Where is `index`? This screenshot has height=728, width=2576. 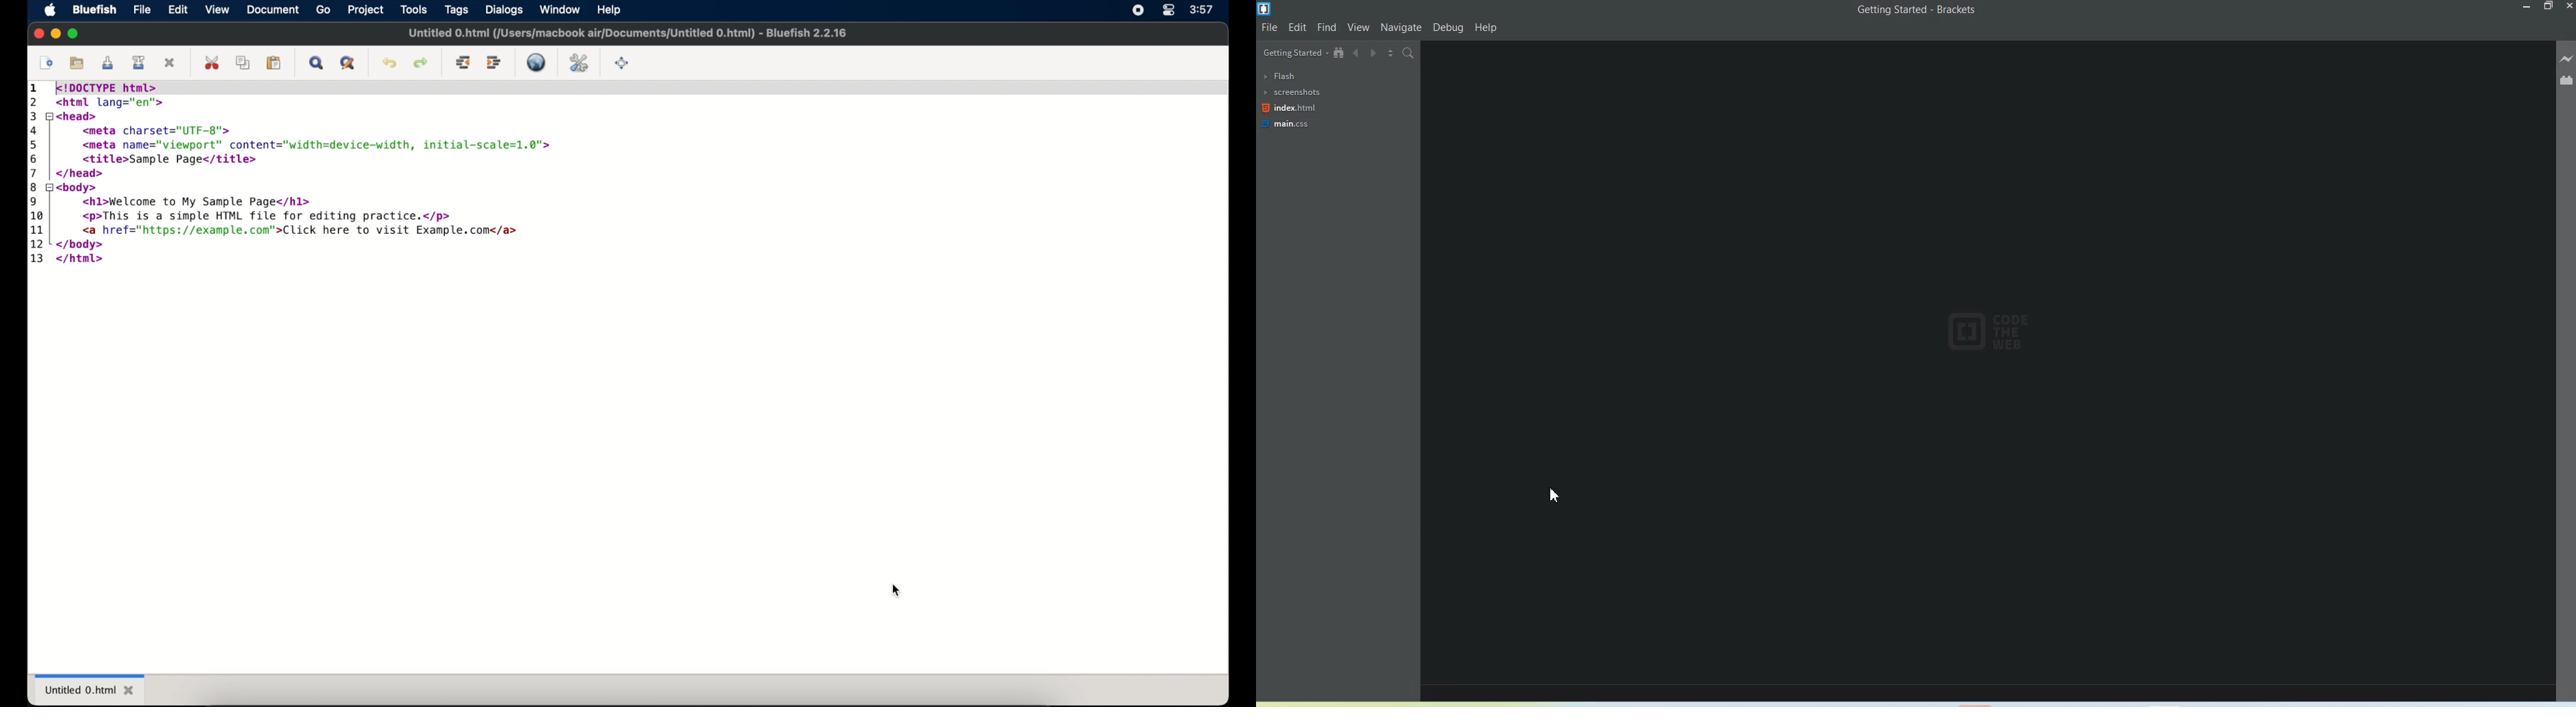
index is located at coordinates (1293, 108).